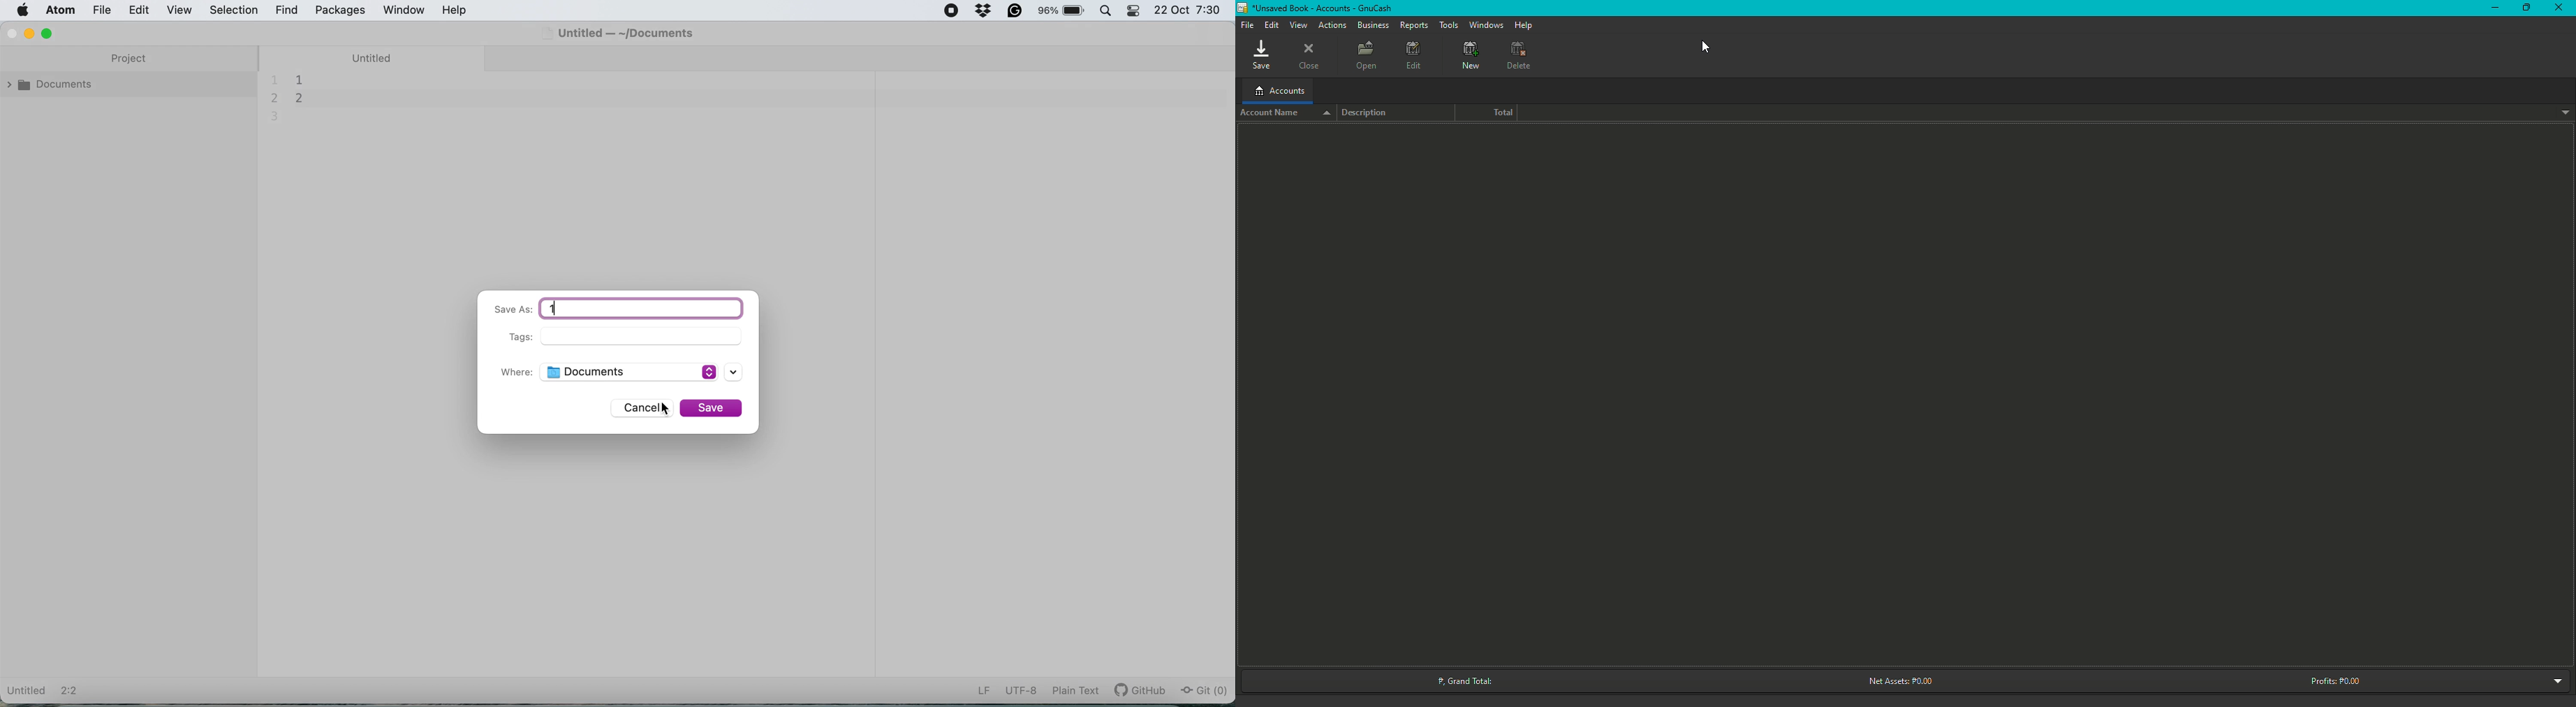  I want to click on Grand Total, so click(1460, 681).